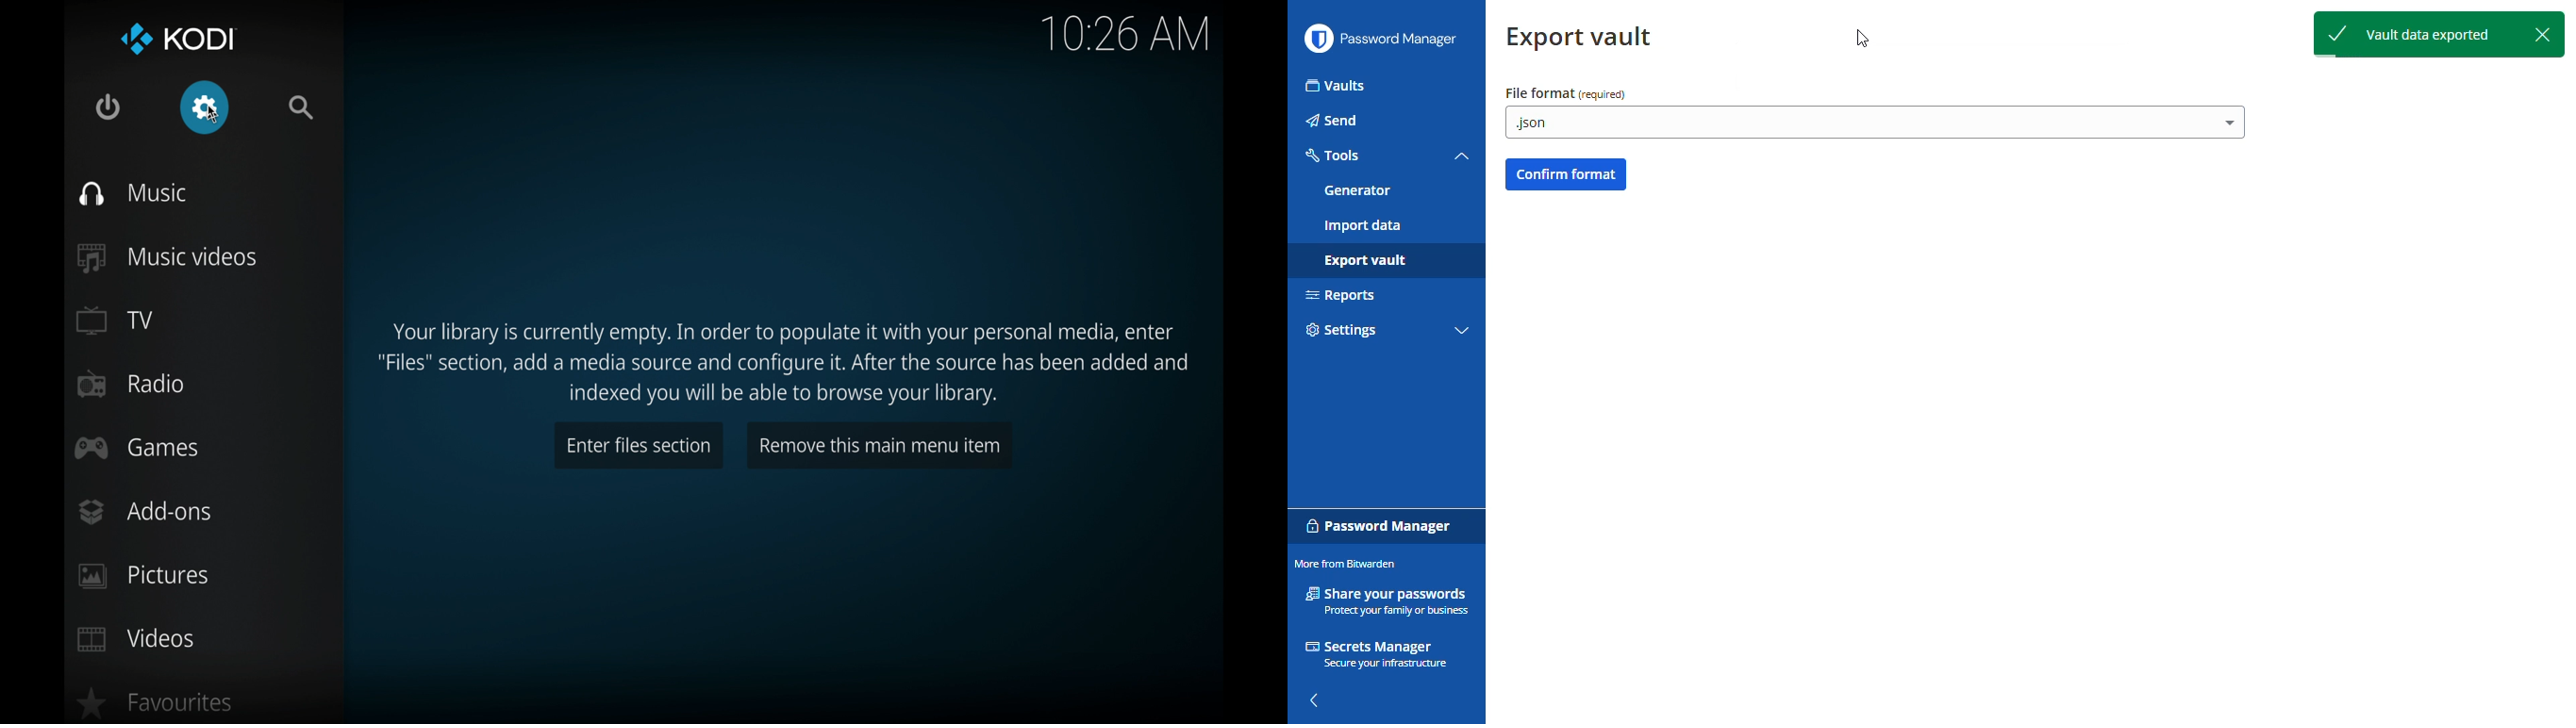 The height and width of the screenshot is (728, 2576). What do you see at coordinates (1565, 93) in the screenshot?
I see `file format (required)` at bounding box center [1565, 93].